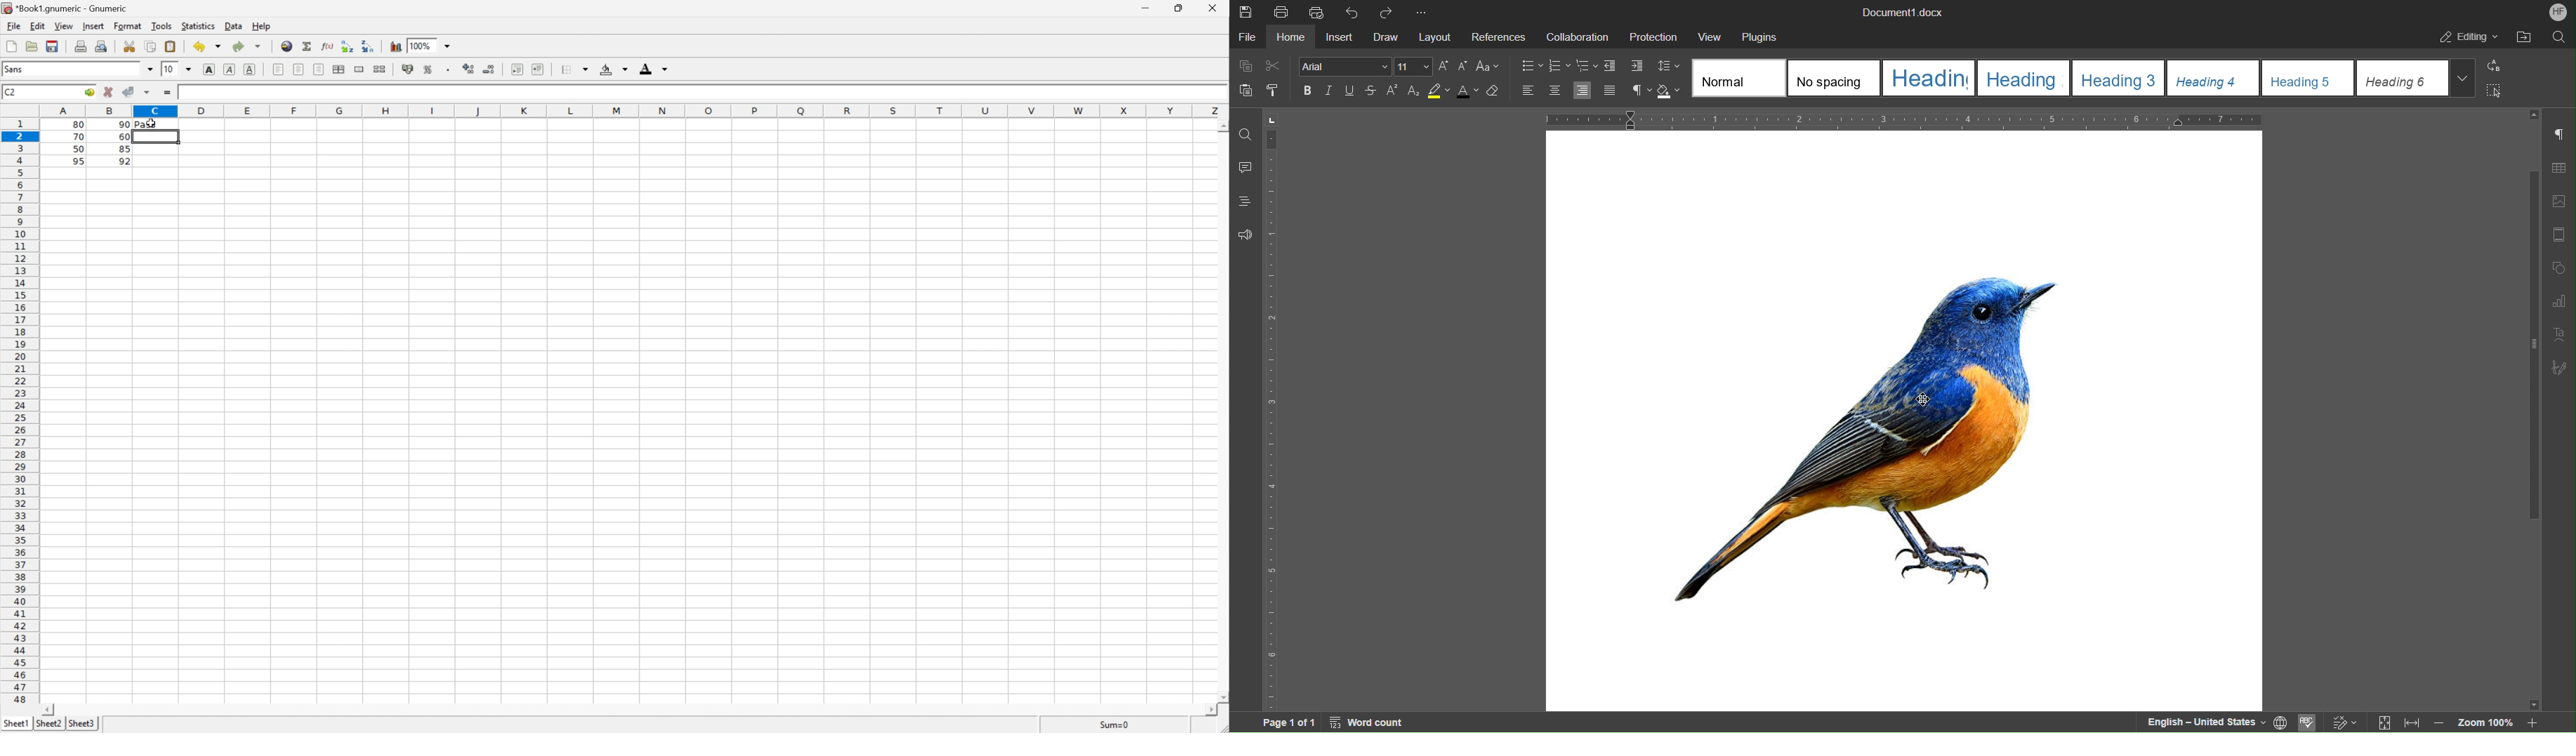  What do you see at coordinates (124, 150) in the screenshot?
I see `85` at bounding box center [124, 150].